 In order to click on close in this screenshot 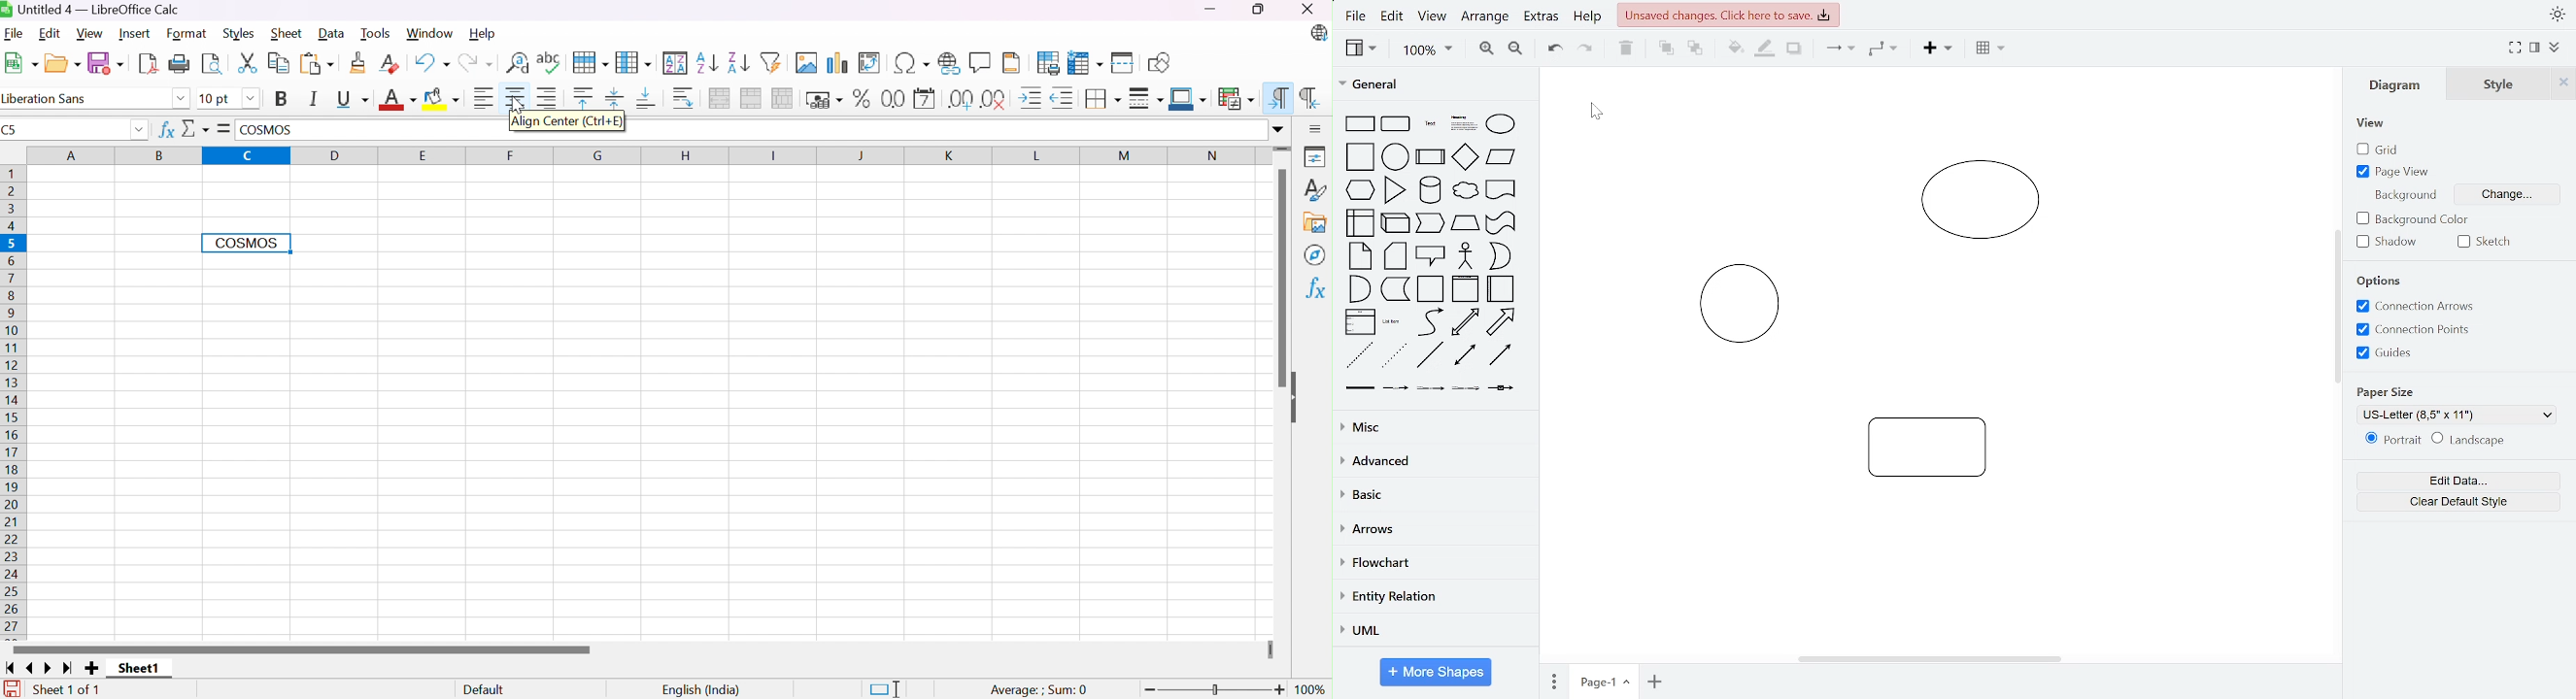, I will do `click(2565, 83)`.